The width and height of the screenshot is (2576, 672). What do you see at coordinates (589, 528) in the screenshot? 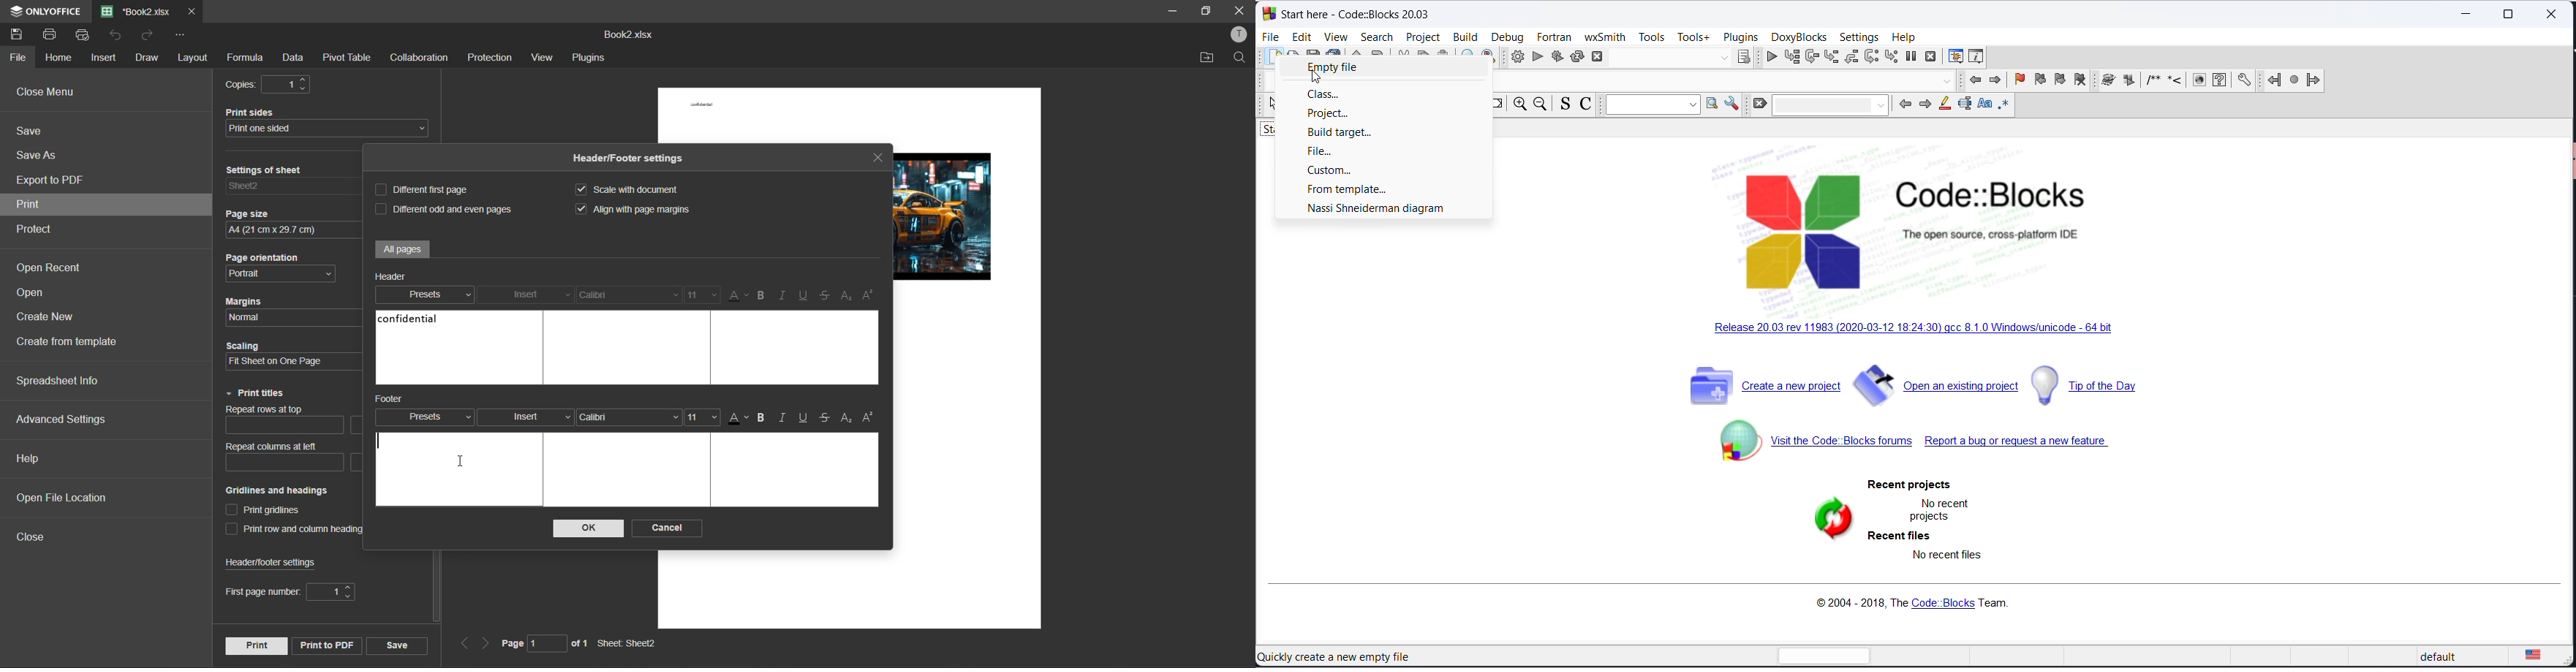
I see `ok` at bounding box center [589, 528].